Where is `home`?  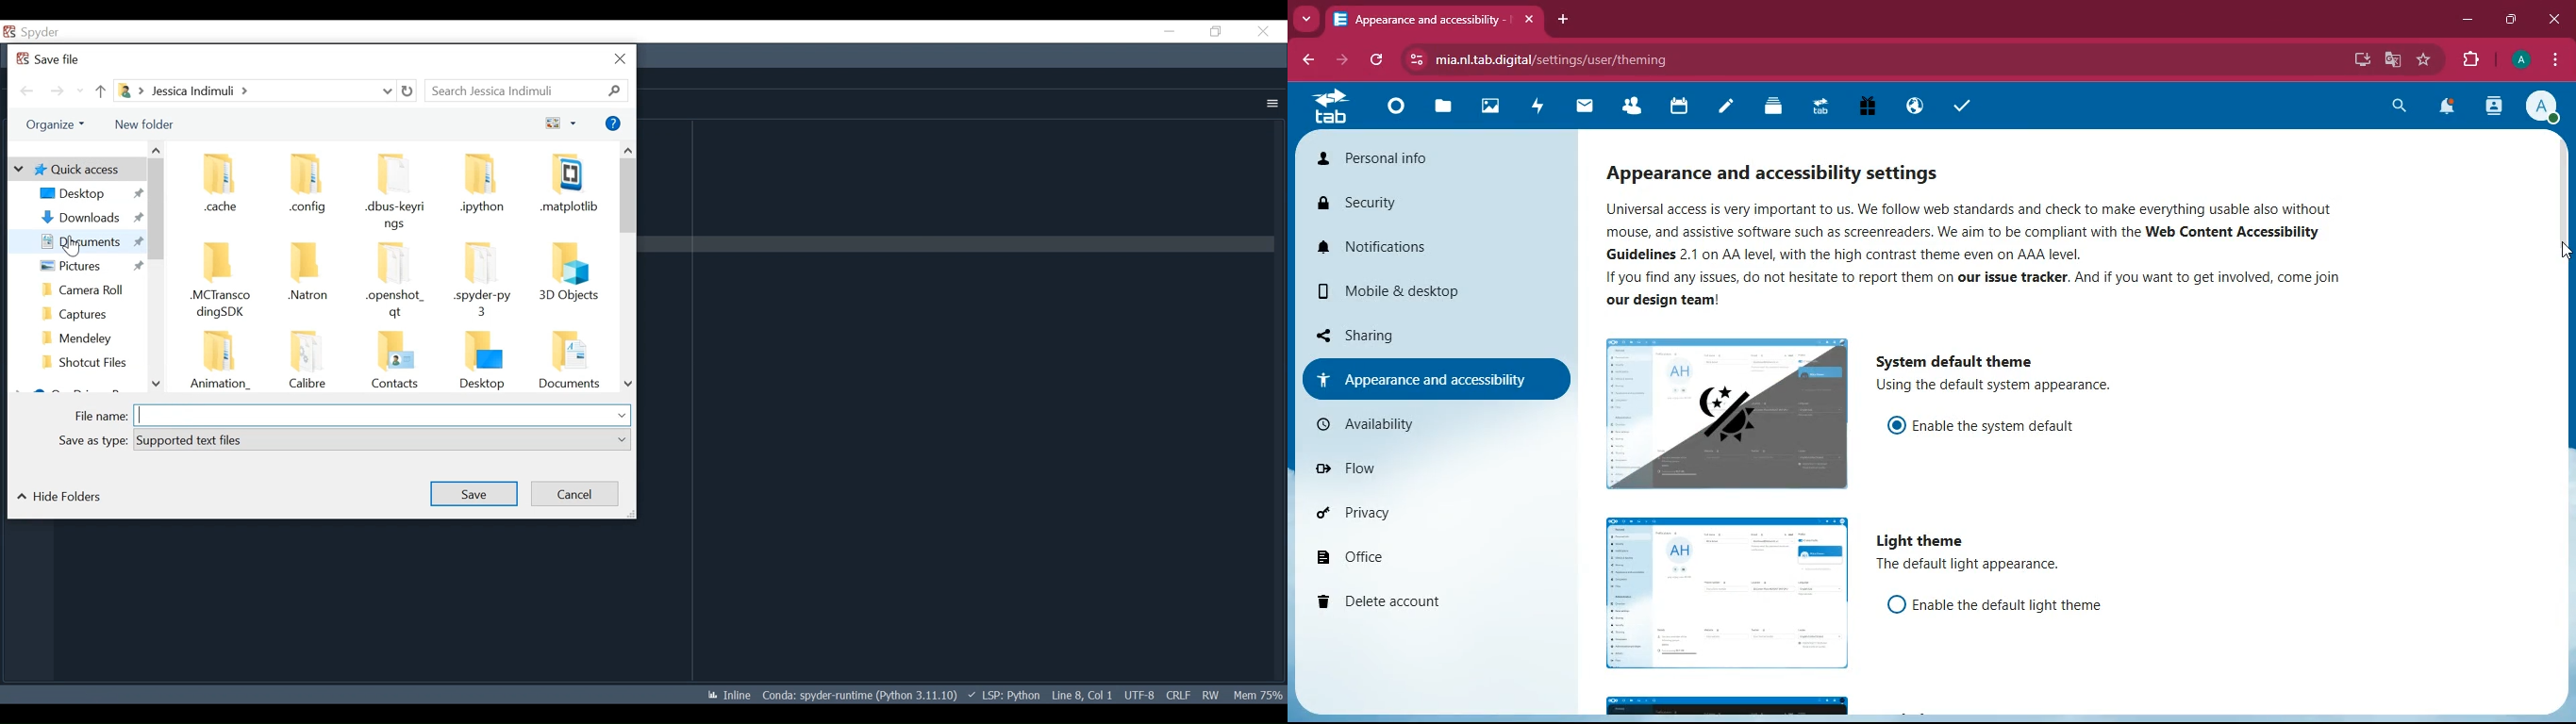
home is located at coordinates (1396, 114).